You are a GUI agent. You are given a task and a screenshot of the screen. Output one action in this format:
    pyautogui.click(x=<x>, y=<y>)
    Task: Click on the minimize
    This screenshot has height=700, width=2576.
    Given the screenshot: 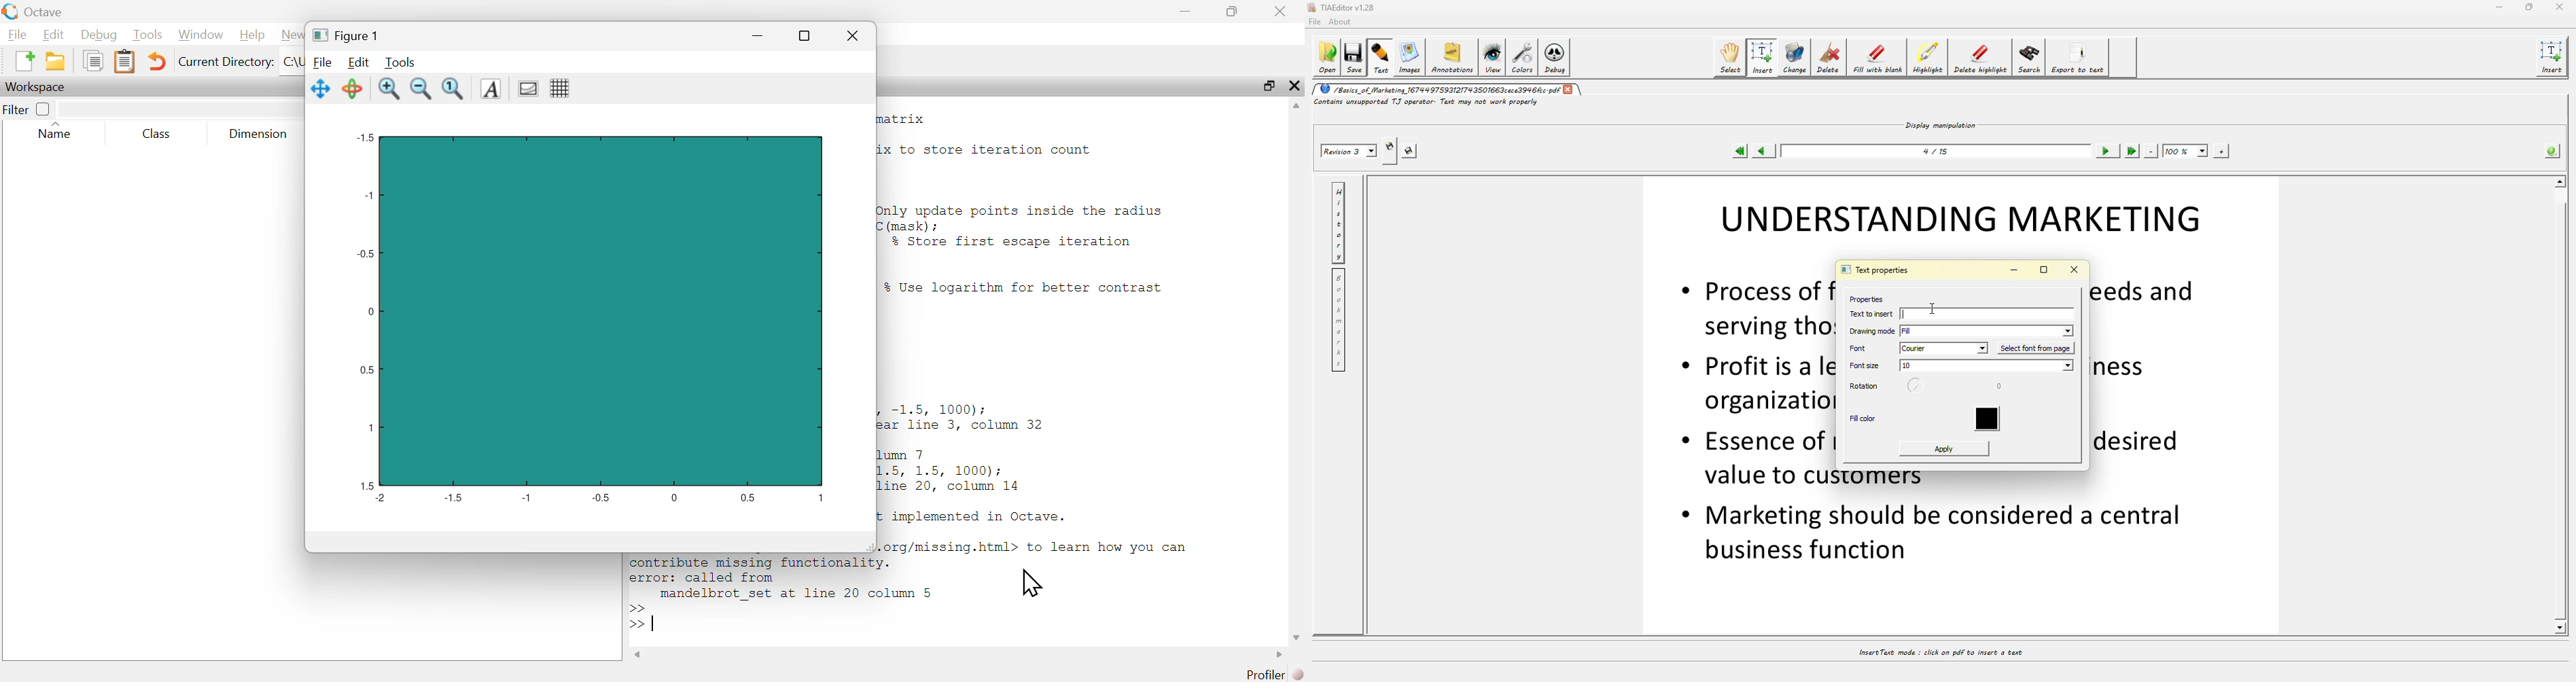 What is the action you would take?
    pyautogui.click(x=1184, y=10)
    